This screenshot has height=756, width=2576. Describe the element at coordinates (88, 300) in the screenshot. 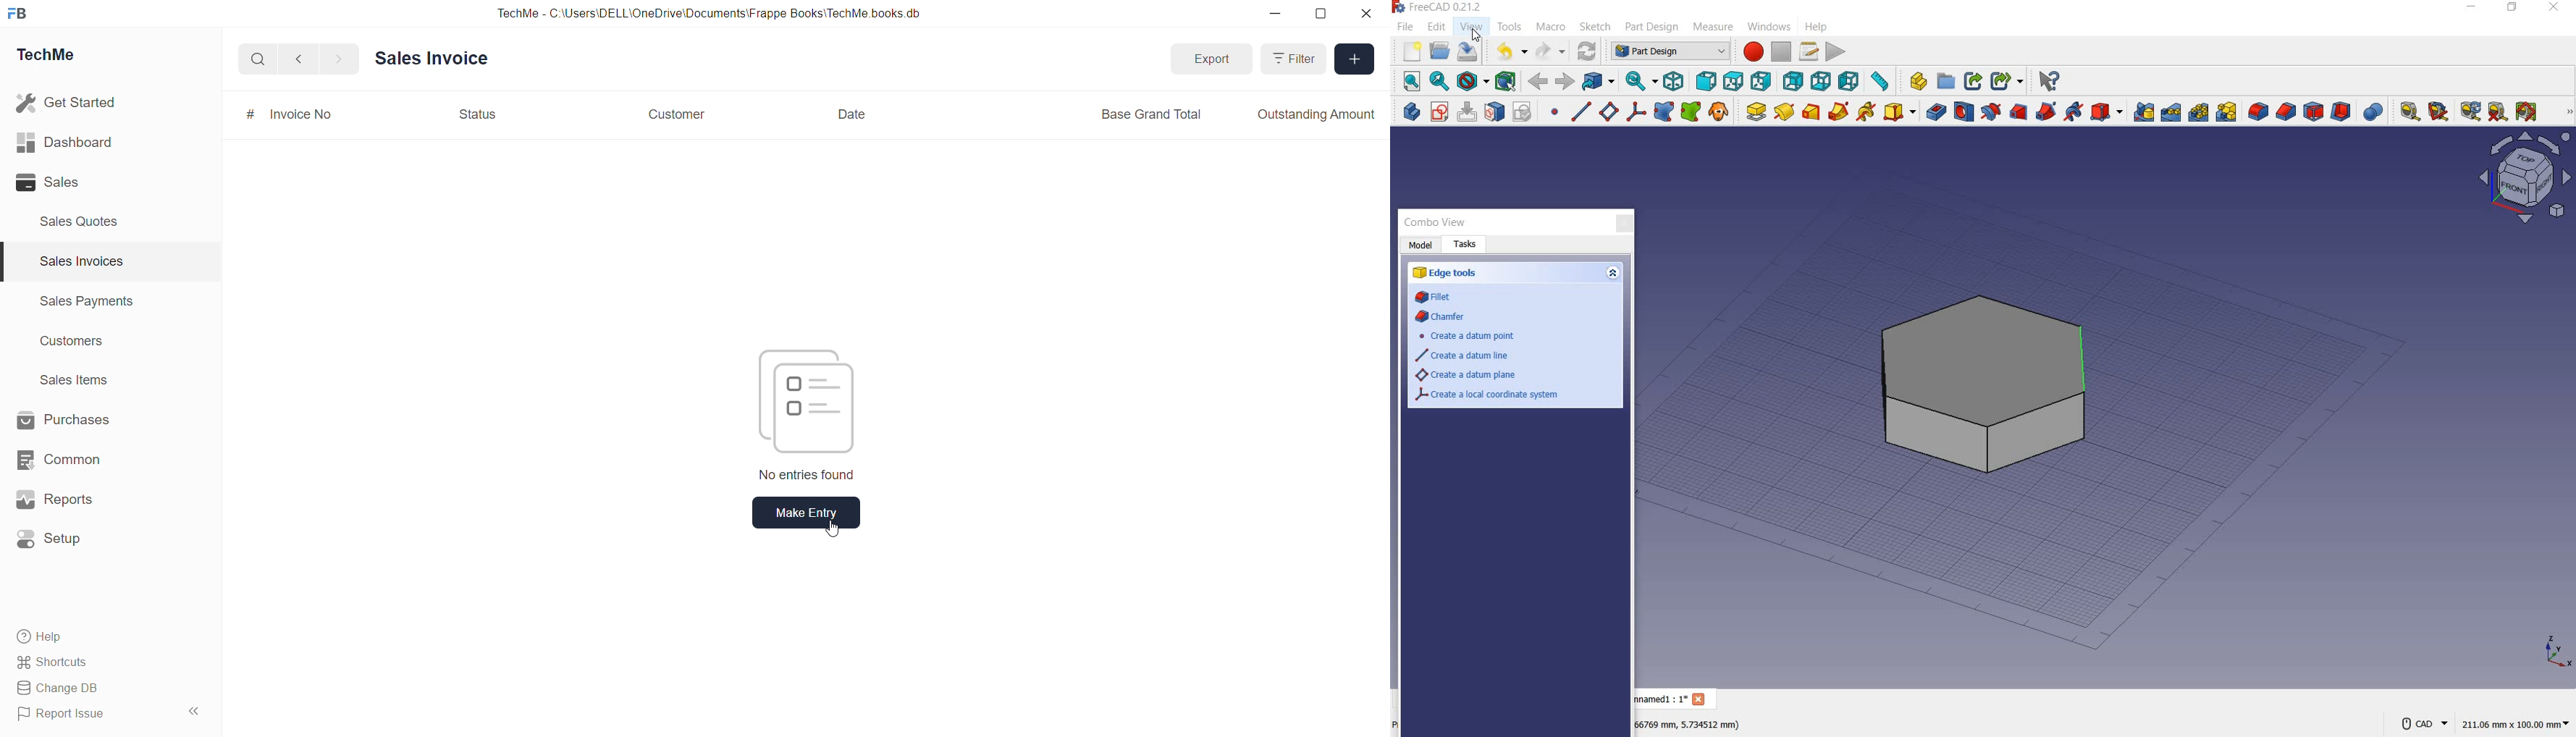

I see `Sales Payments` at that location.